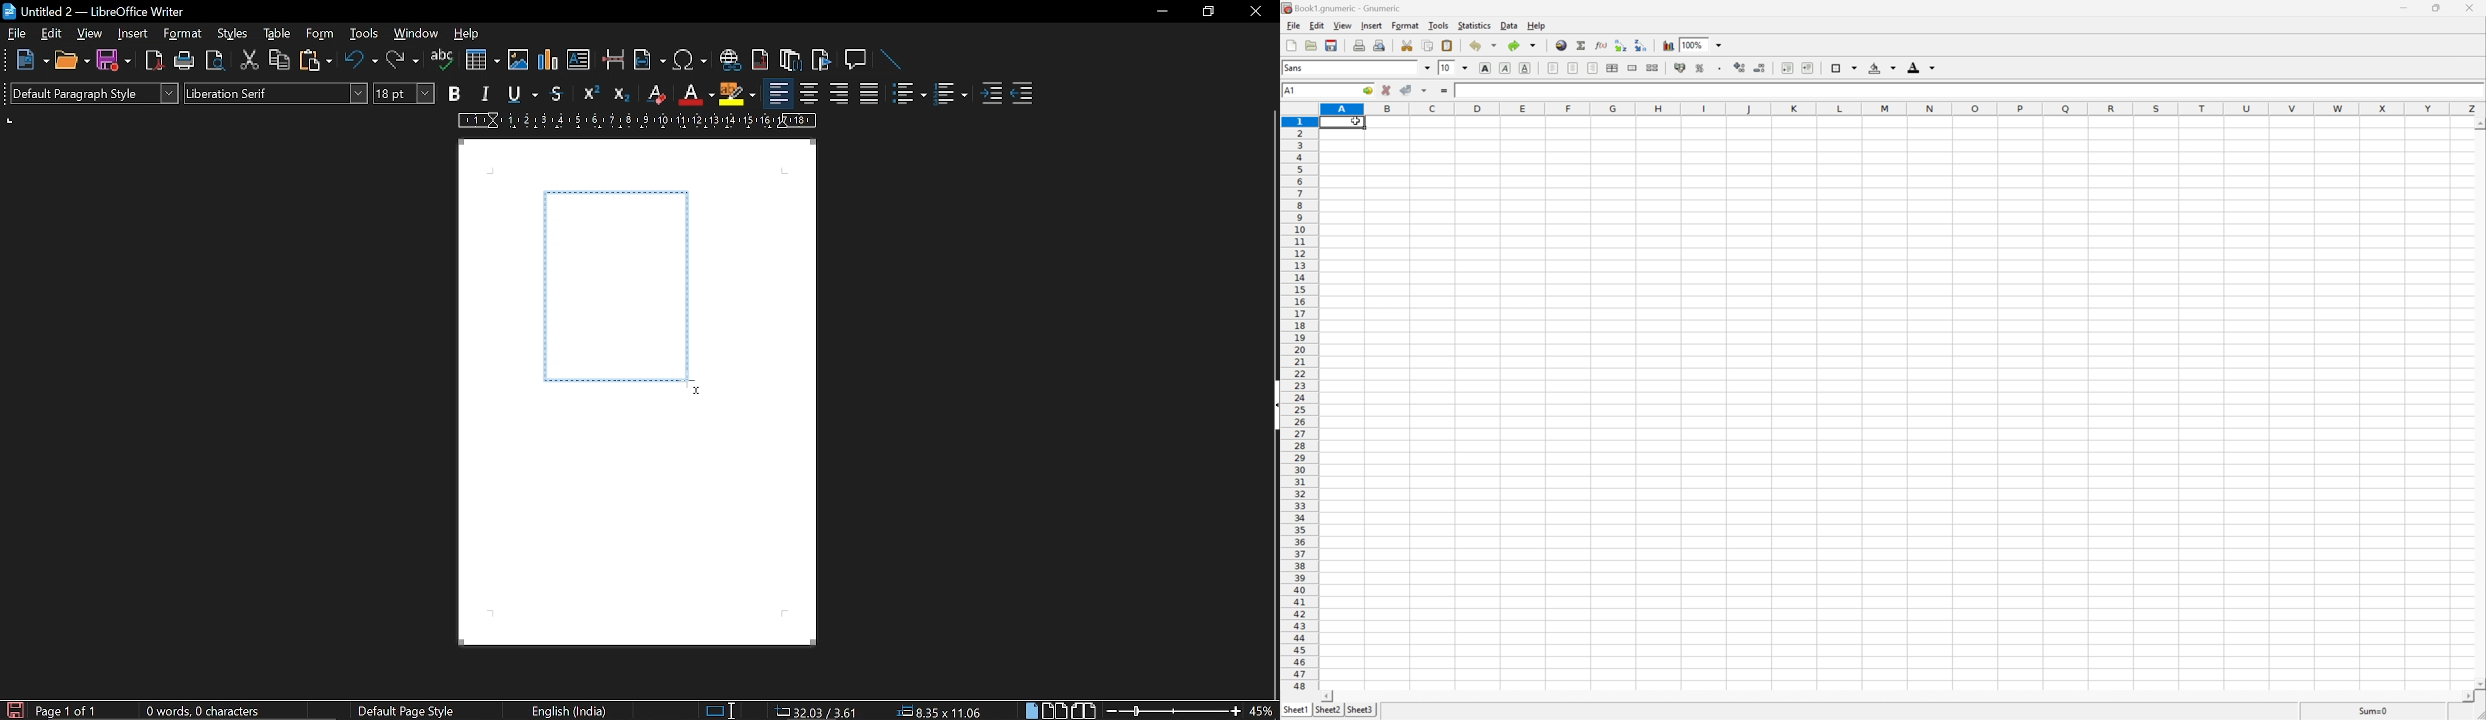 This screenshot has width=2492, height=728. I want to click on open file, so click(1313, 44).